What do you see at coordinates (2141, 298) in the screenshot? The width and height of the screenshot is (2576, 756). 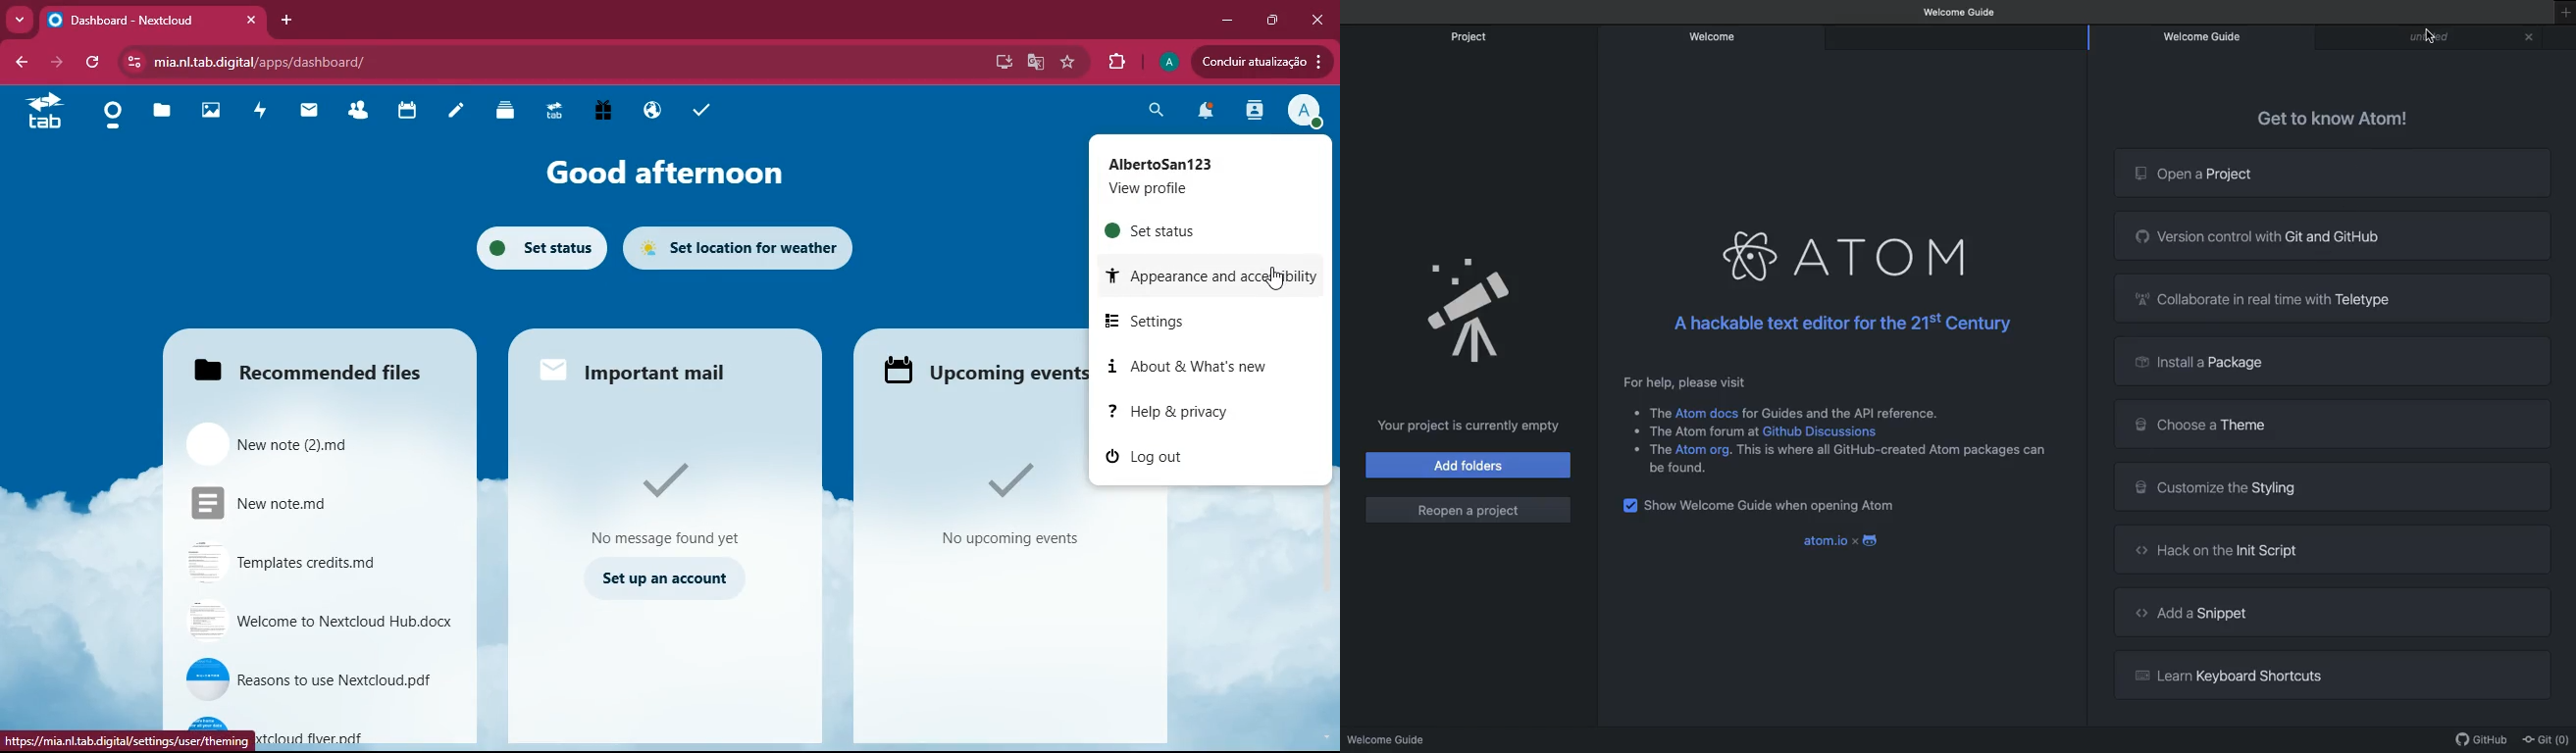 I see `logo Colab` at bounding box center [2141, 298].